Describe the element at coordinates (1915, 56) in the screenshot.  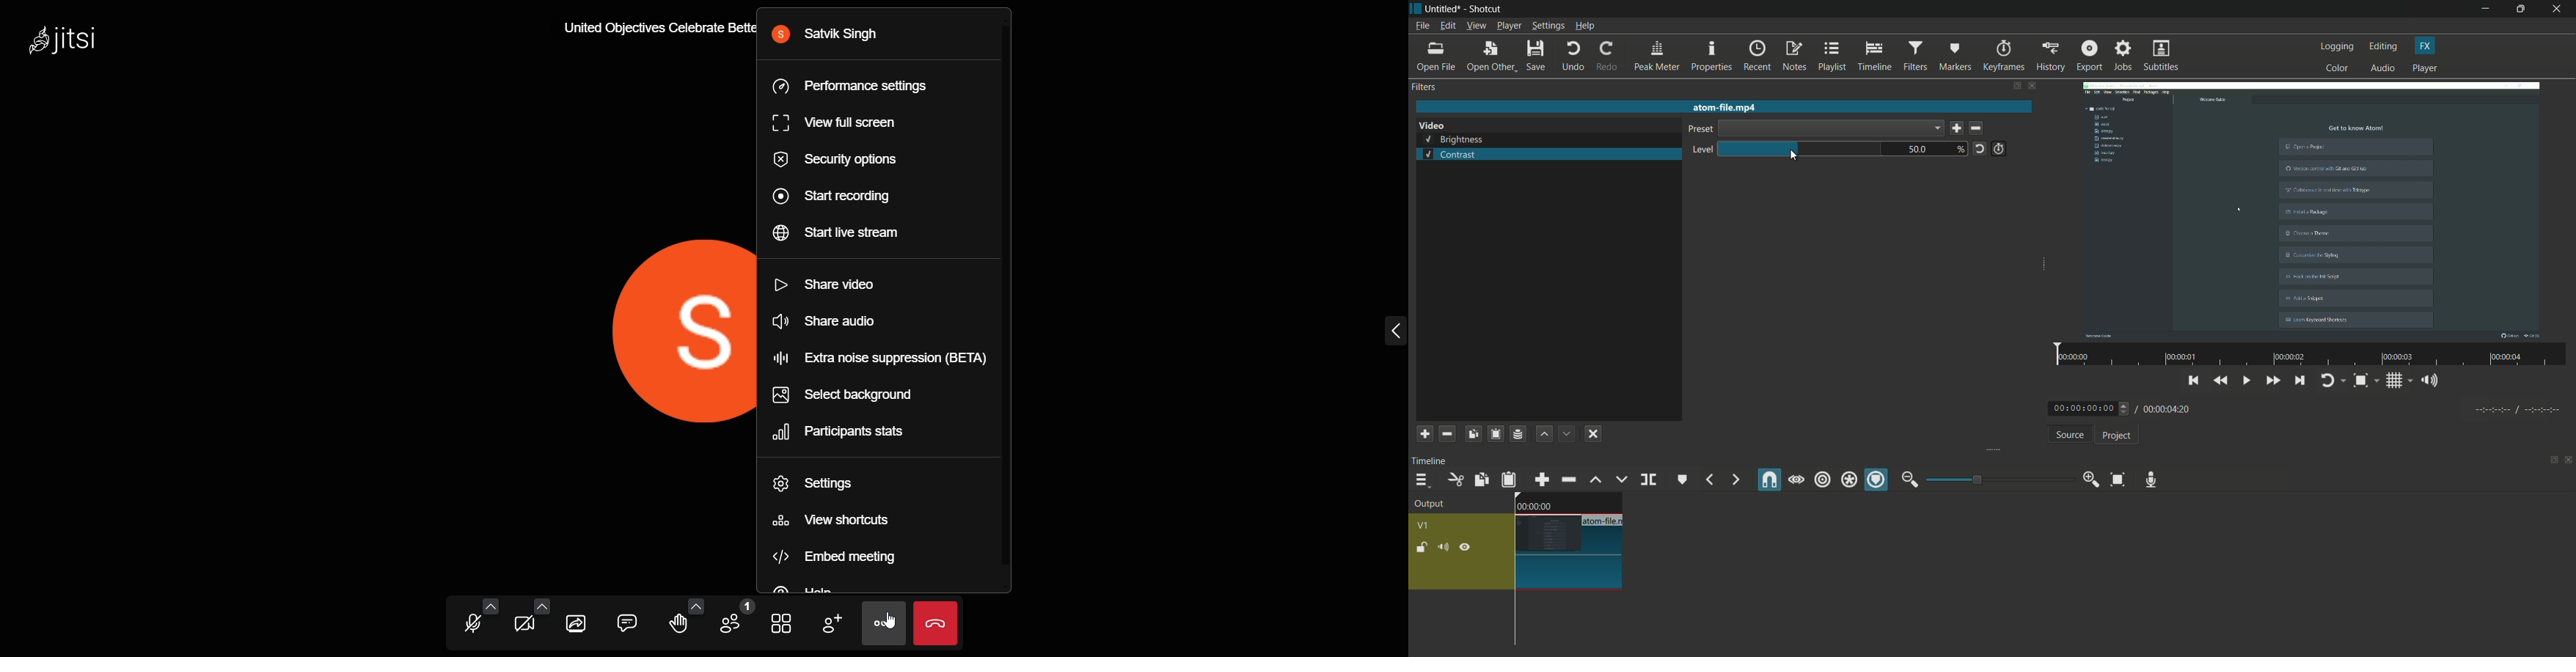
I see `filters` at that location.